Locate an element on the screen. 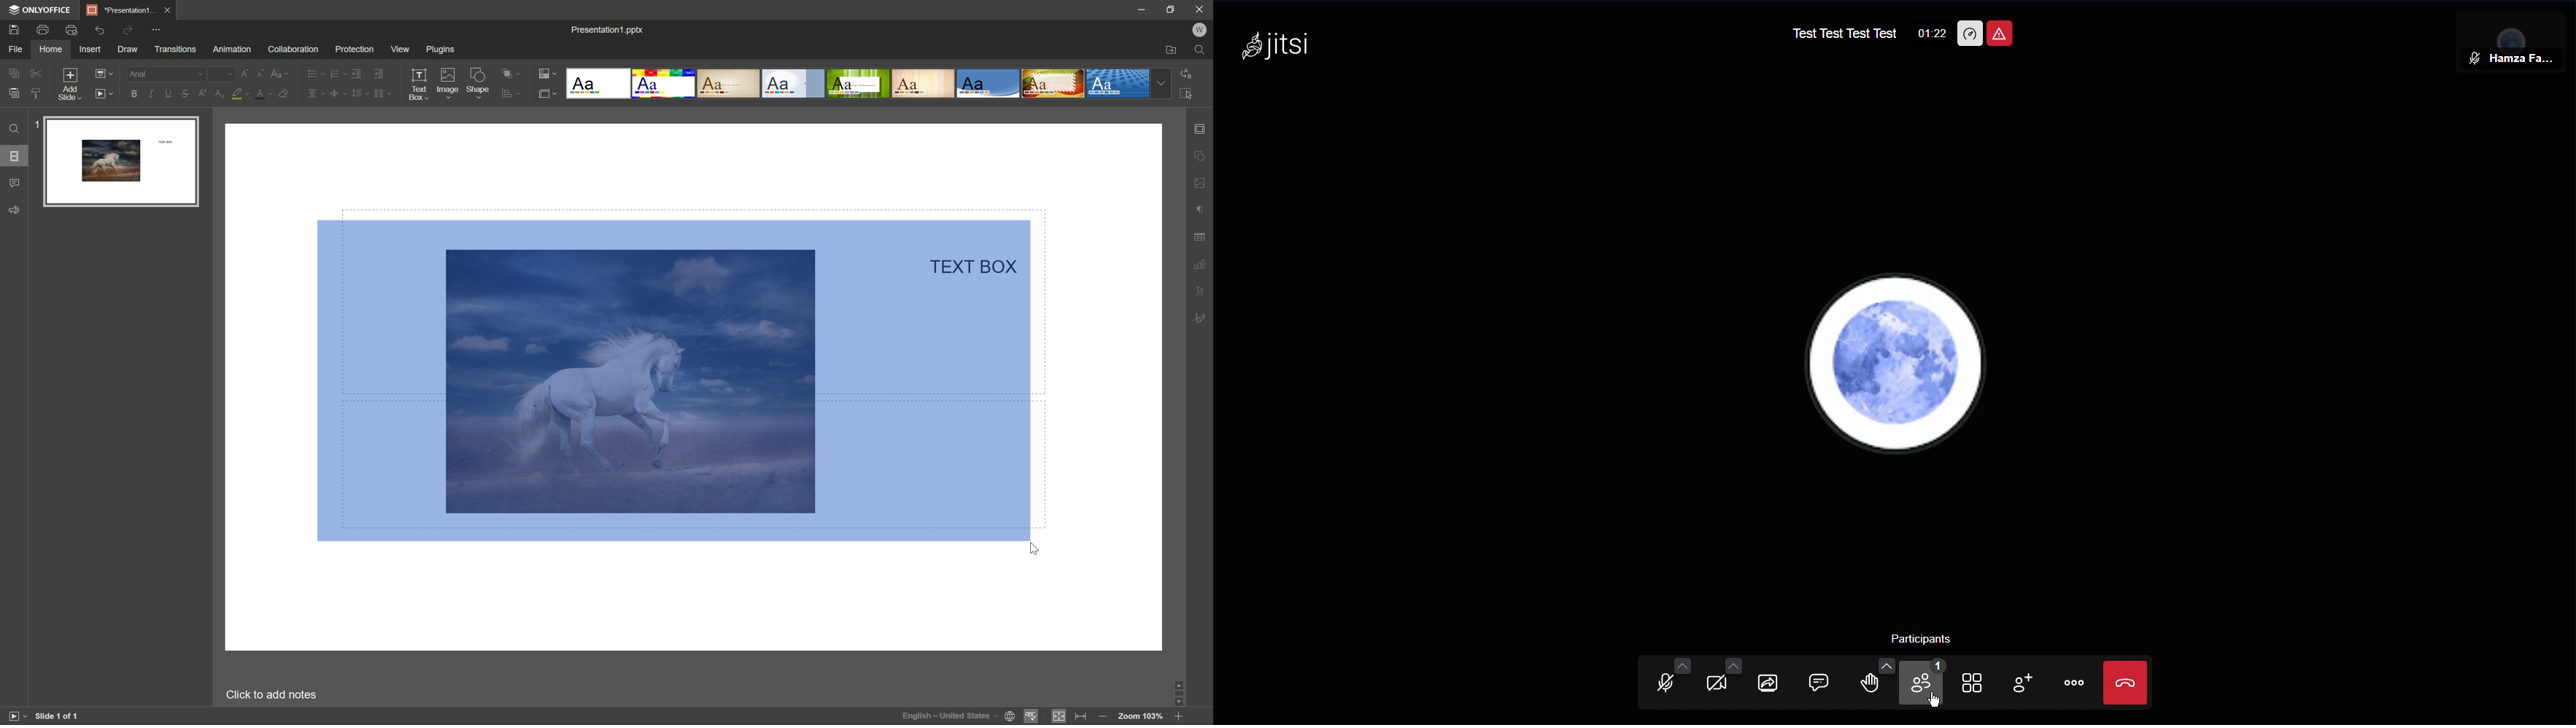 This screenshot has height=728, width=2576. paste is located at coordinates (14, 93).